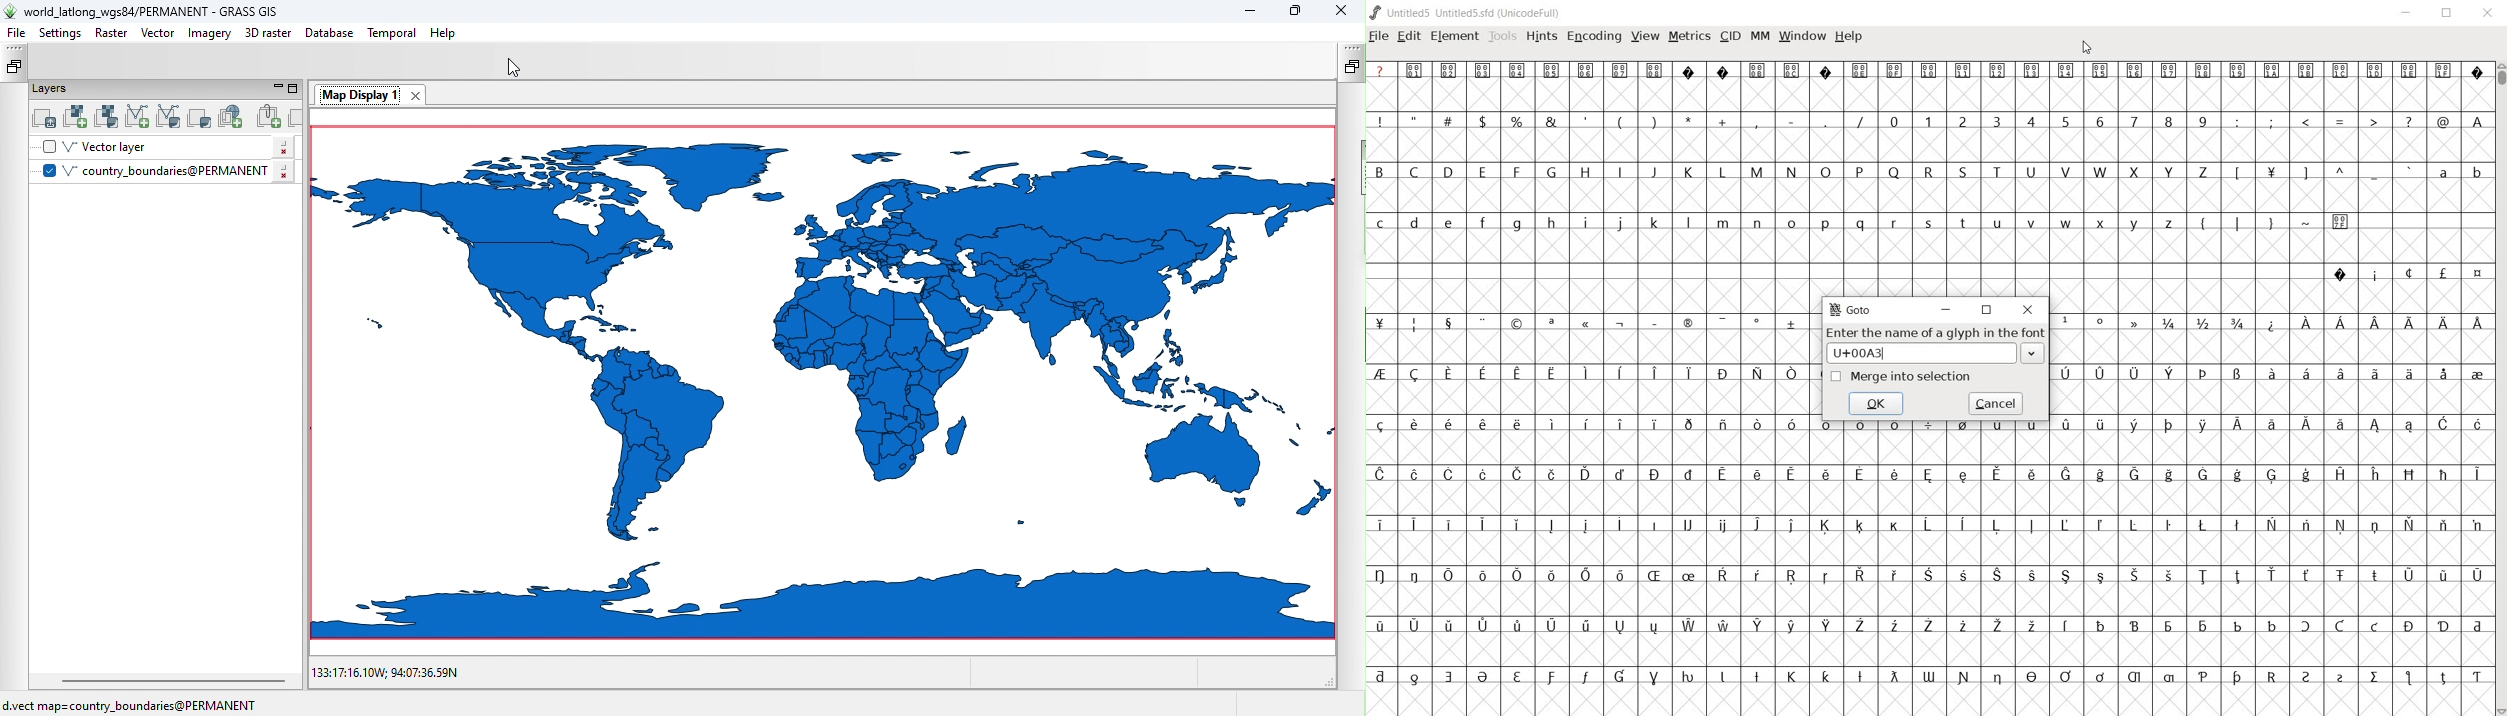 The image size is (2520, 728). Describe the element at coordinates (2305, 122) in the screenshot. I see `<` at that location.